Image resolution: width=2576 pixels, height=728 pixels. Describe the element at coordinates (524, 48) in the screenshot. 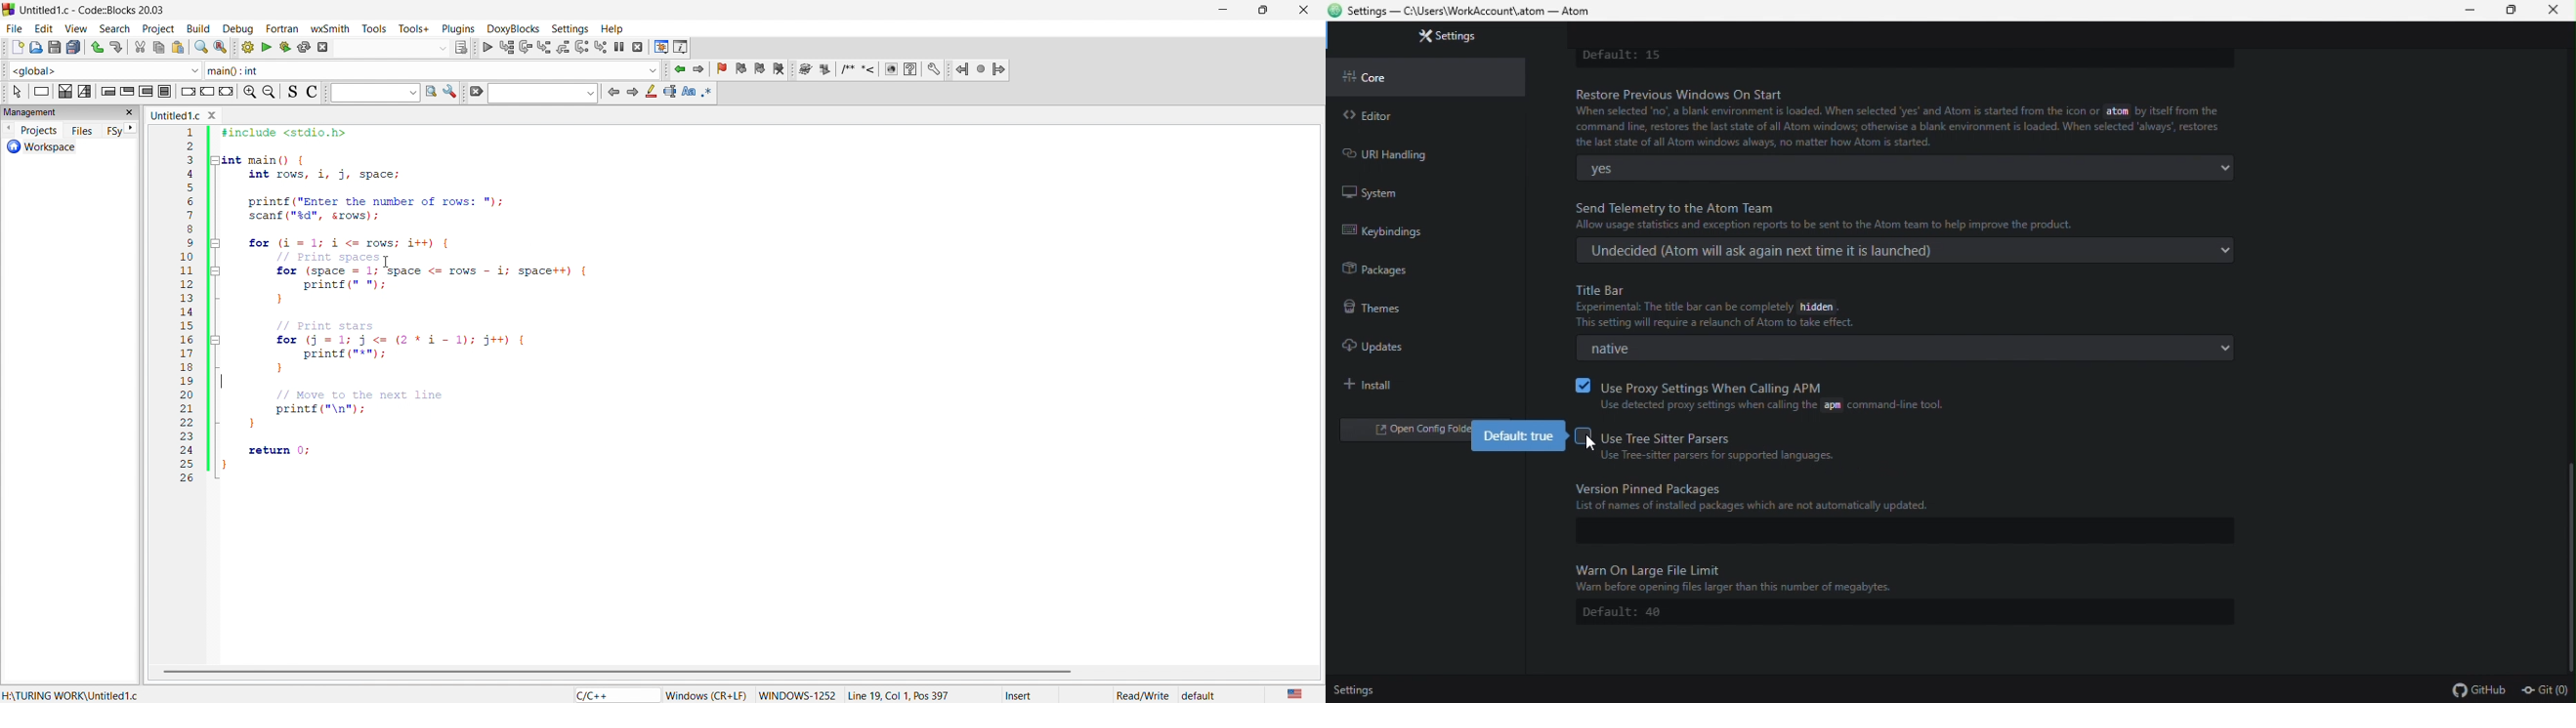

I see `next line` at that location.